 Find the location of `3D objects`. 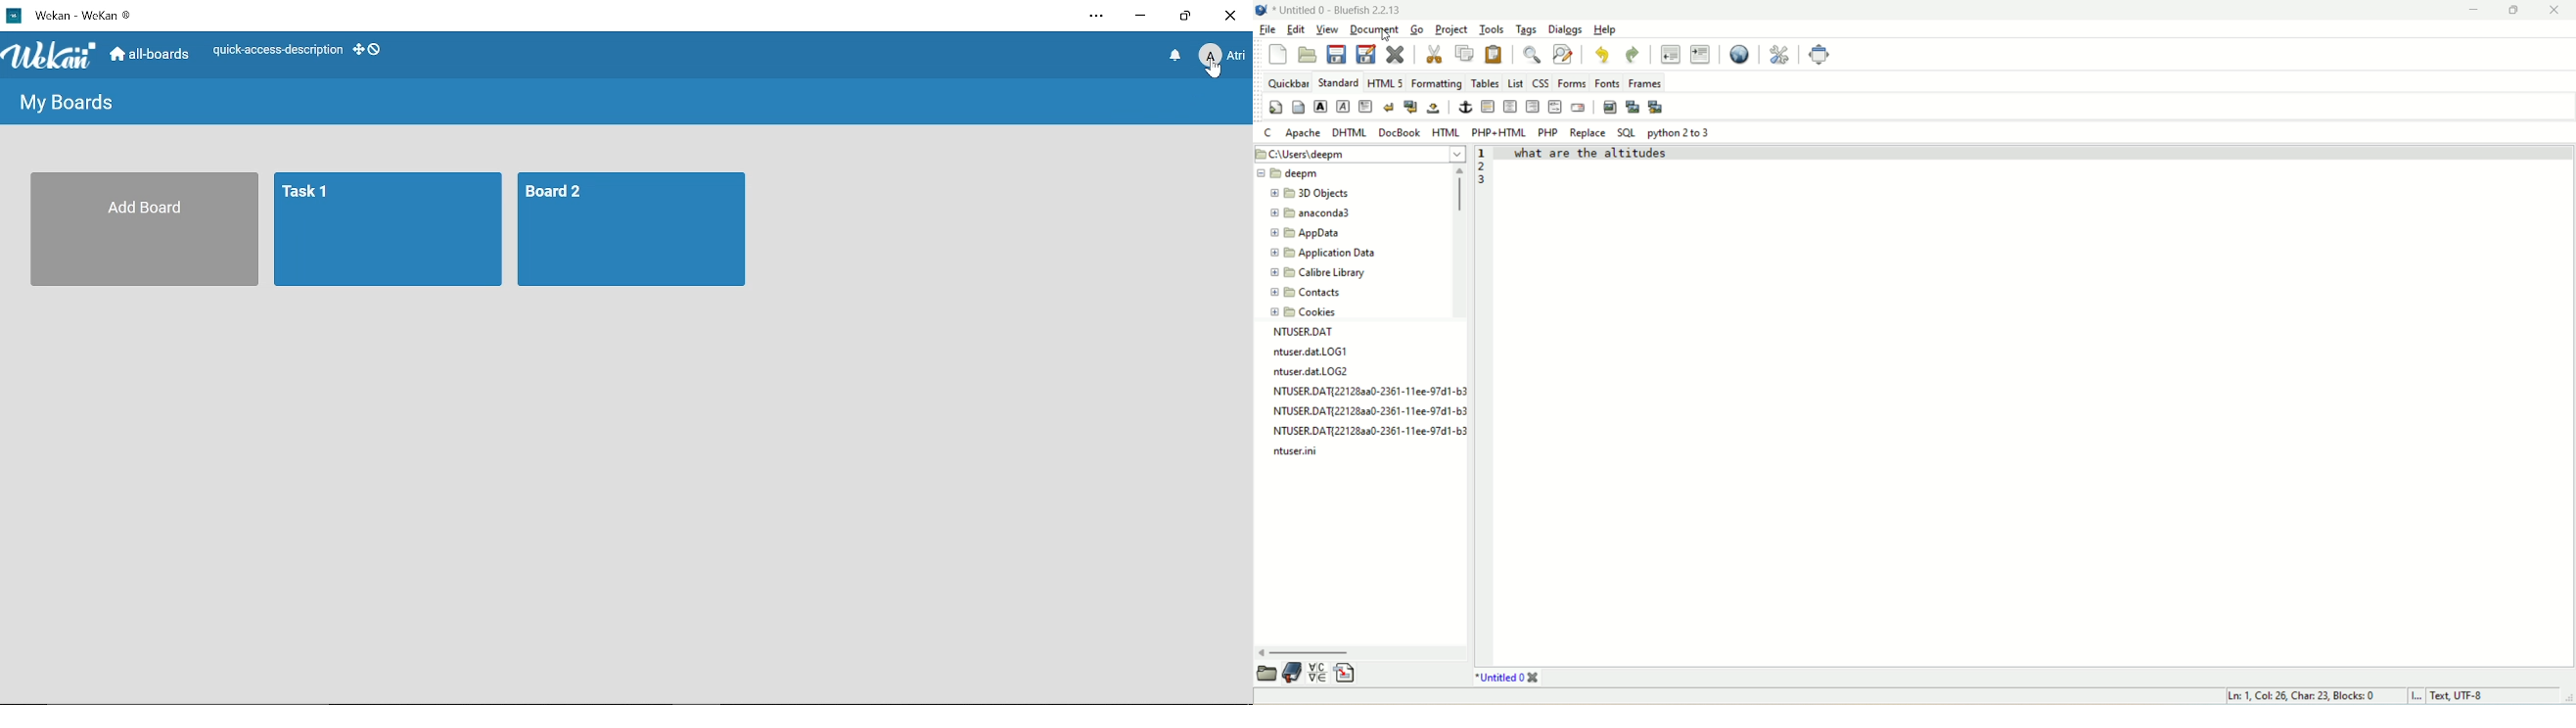

3D objects is located at coordinates (1314, 195).